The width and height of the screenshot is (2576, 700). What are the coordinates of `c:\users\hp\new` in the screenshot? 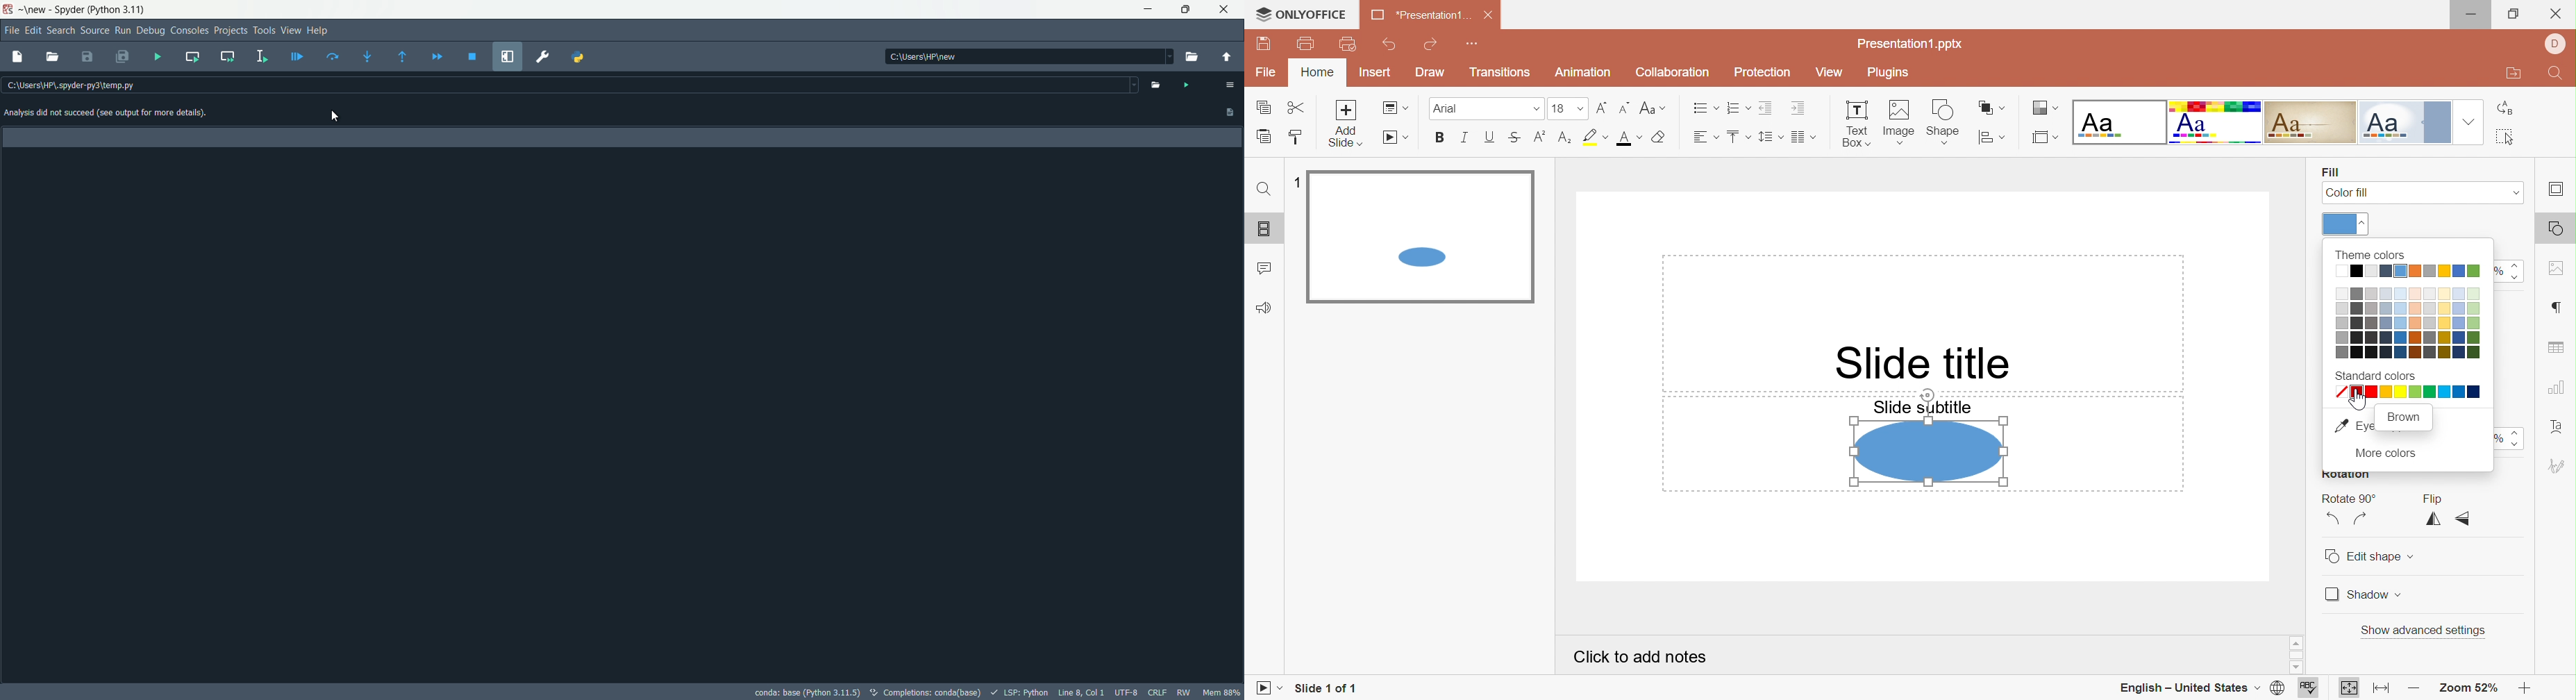 It's located at (923, 58).